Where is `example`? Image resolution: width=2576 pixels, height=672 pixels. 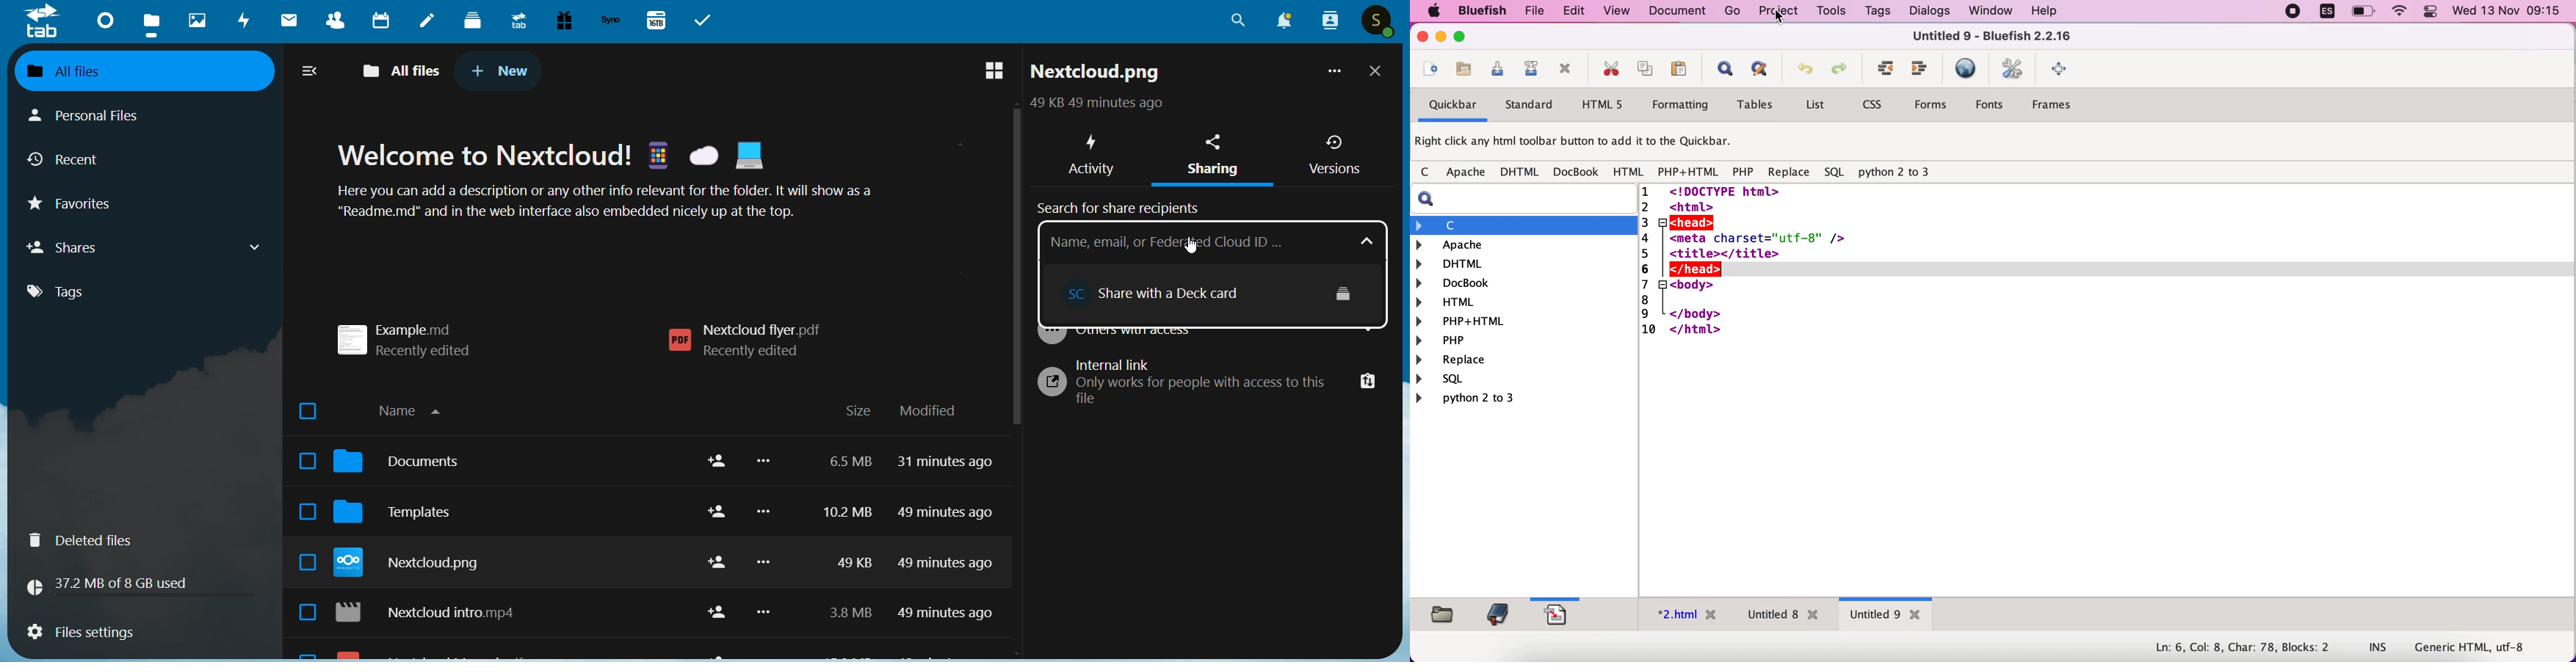
example is located at coordinates (414, 335).